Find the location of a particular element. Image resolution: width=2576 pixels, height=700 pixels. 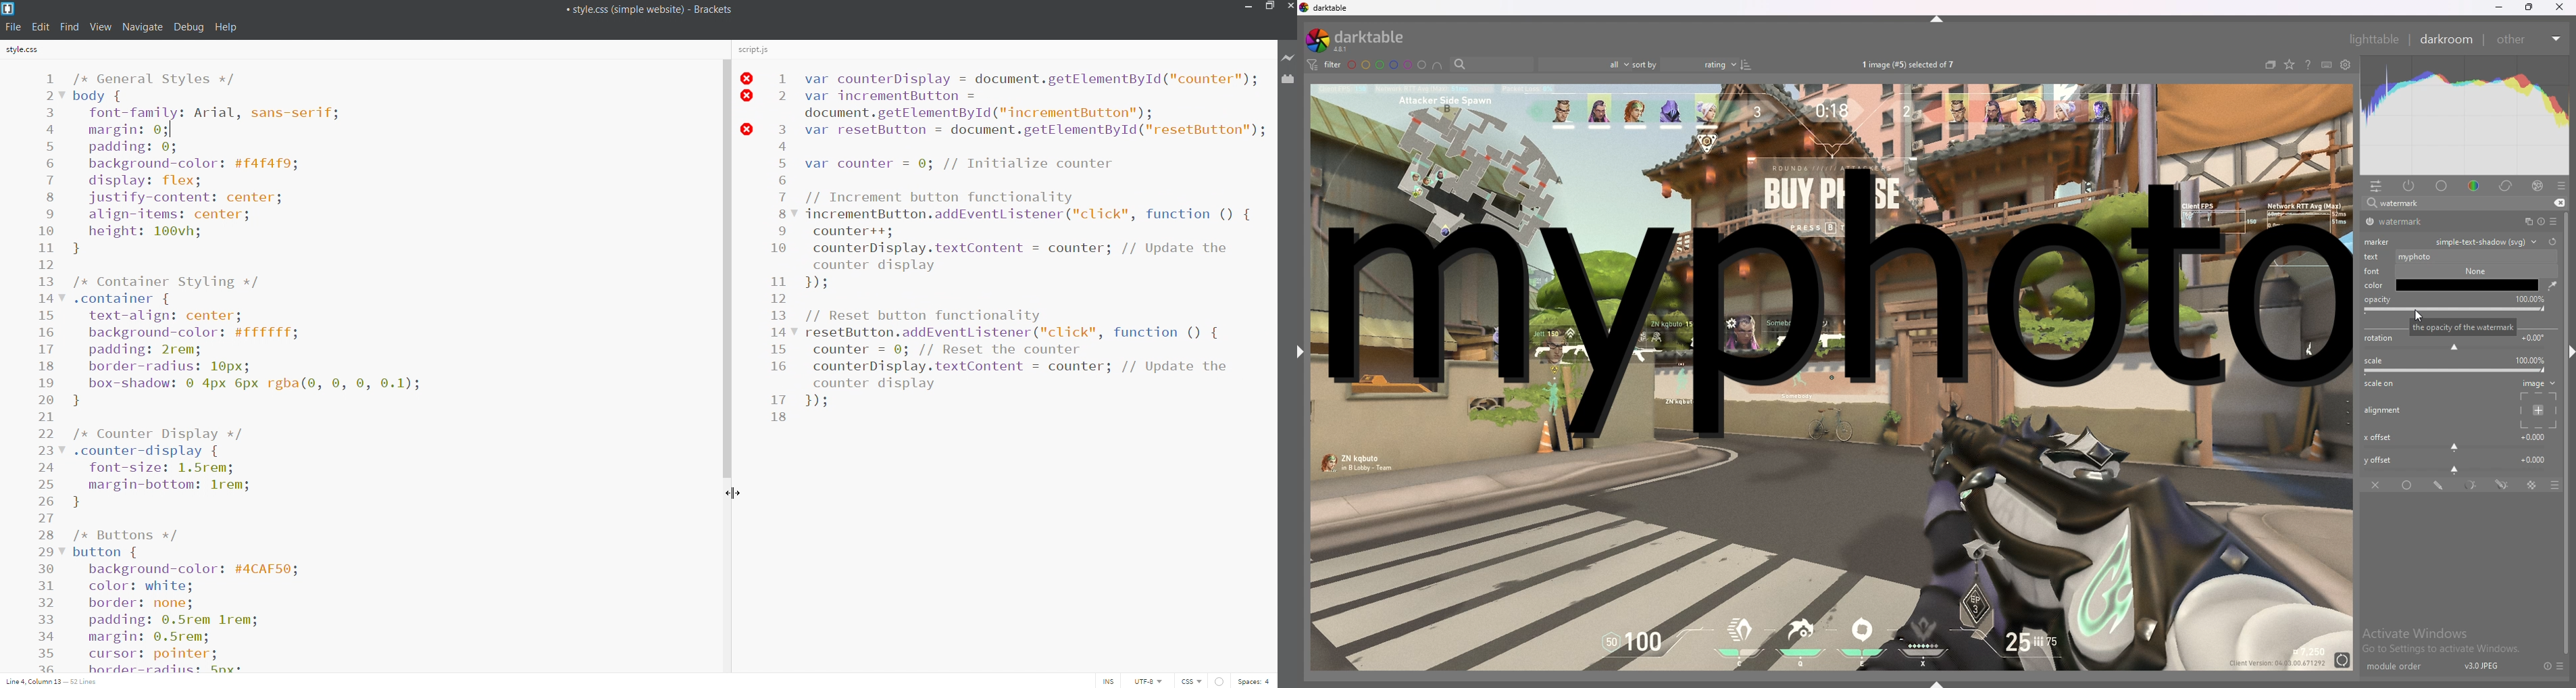

module order is located at coordinates (2401, 667).